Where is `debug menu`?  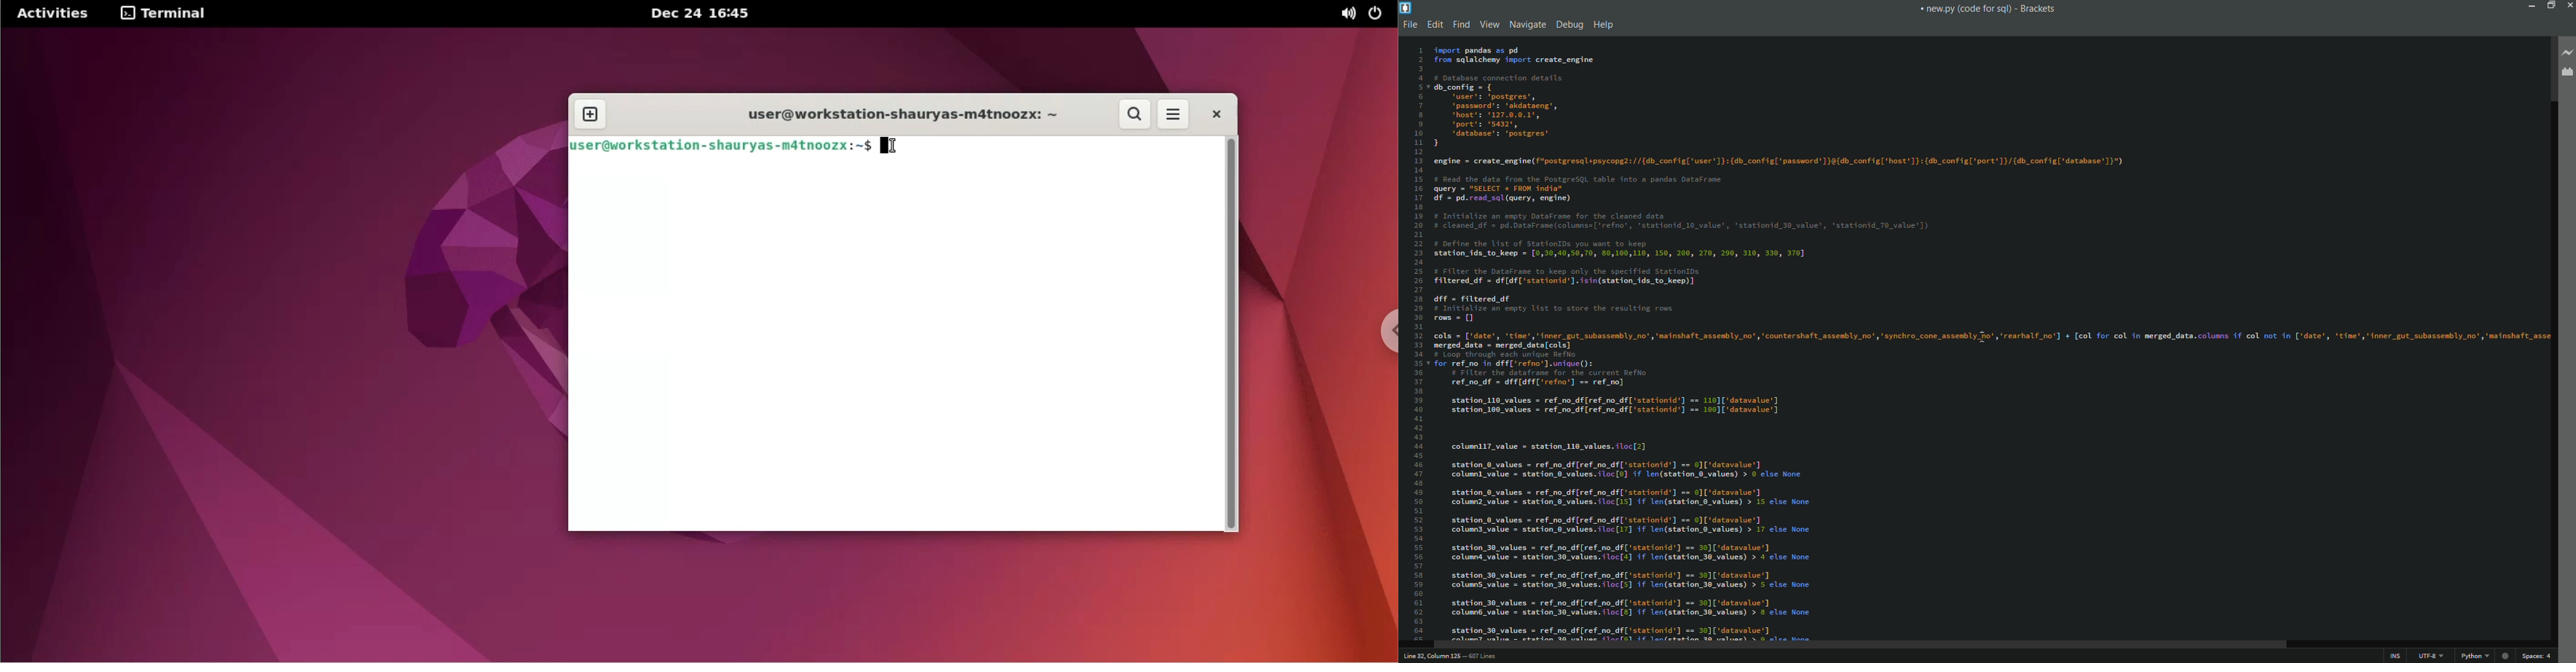 debug menu is located at coordinates (1570, 25).